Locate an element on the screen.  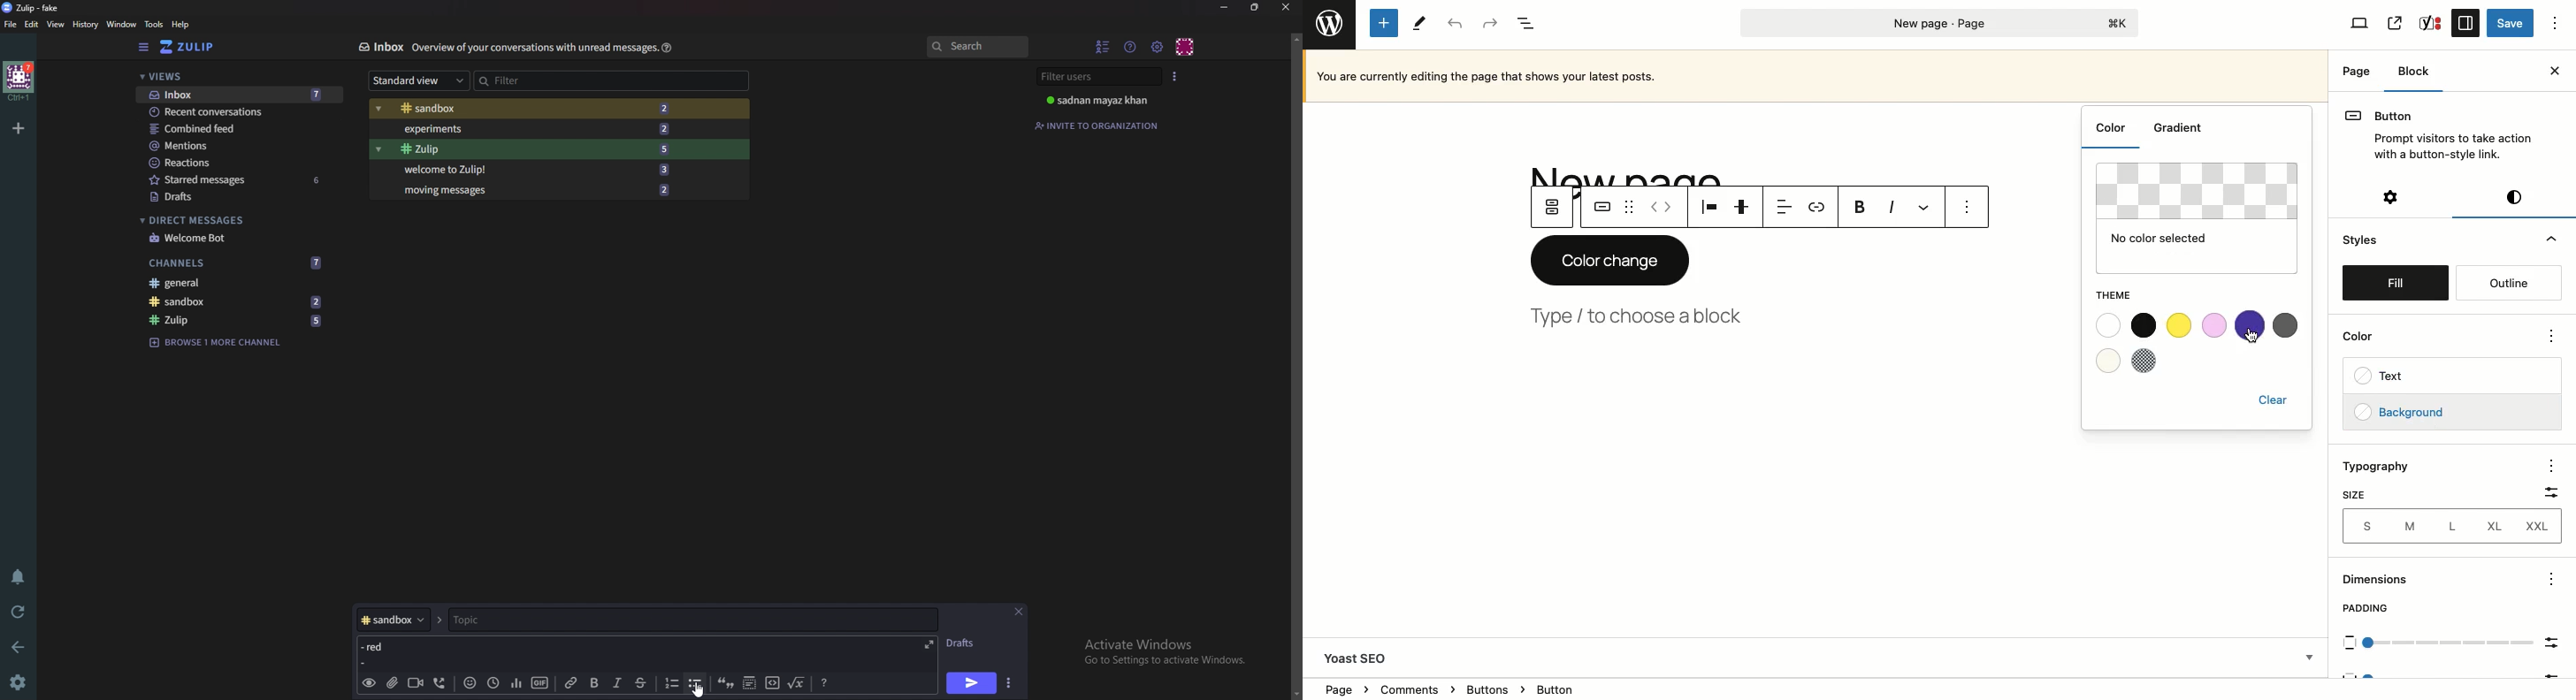
Mentions is located at coordinates (238, 146).